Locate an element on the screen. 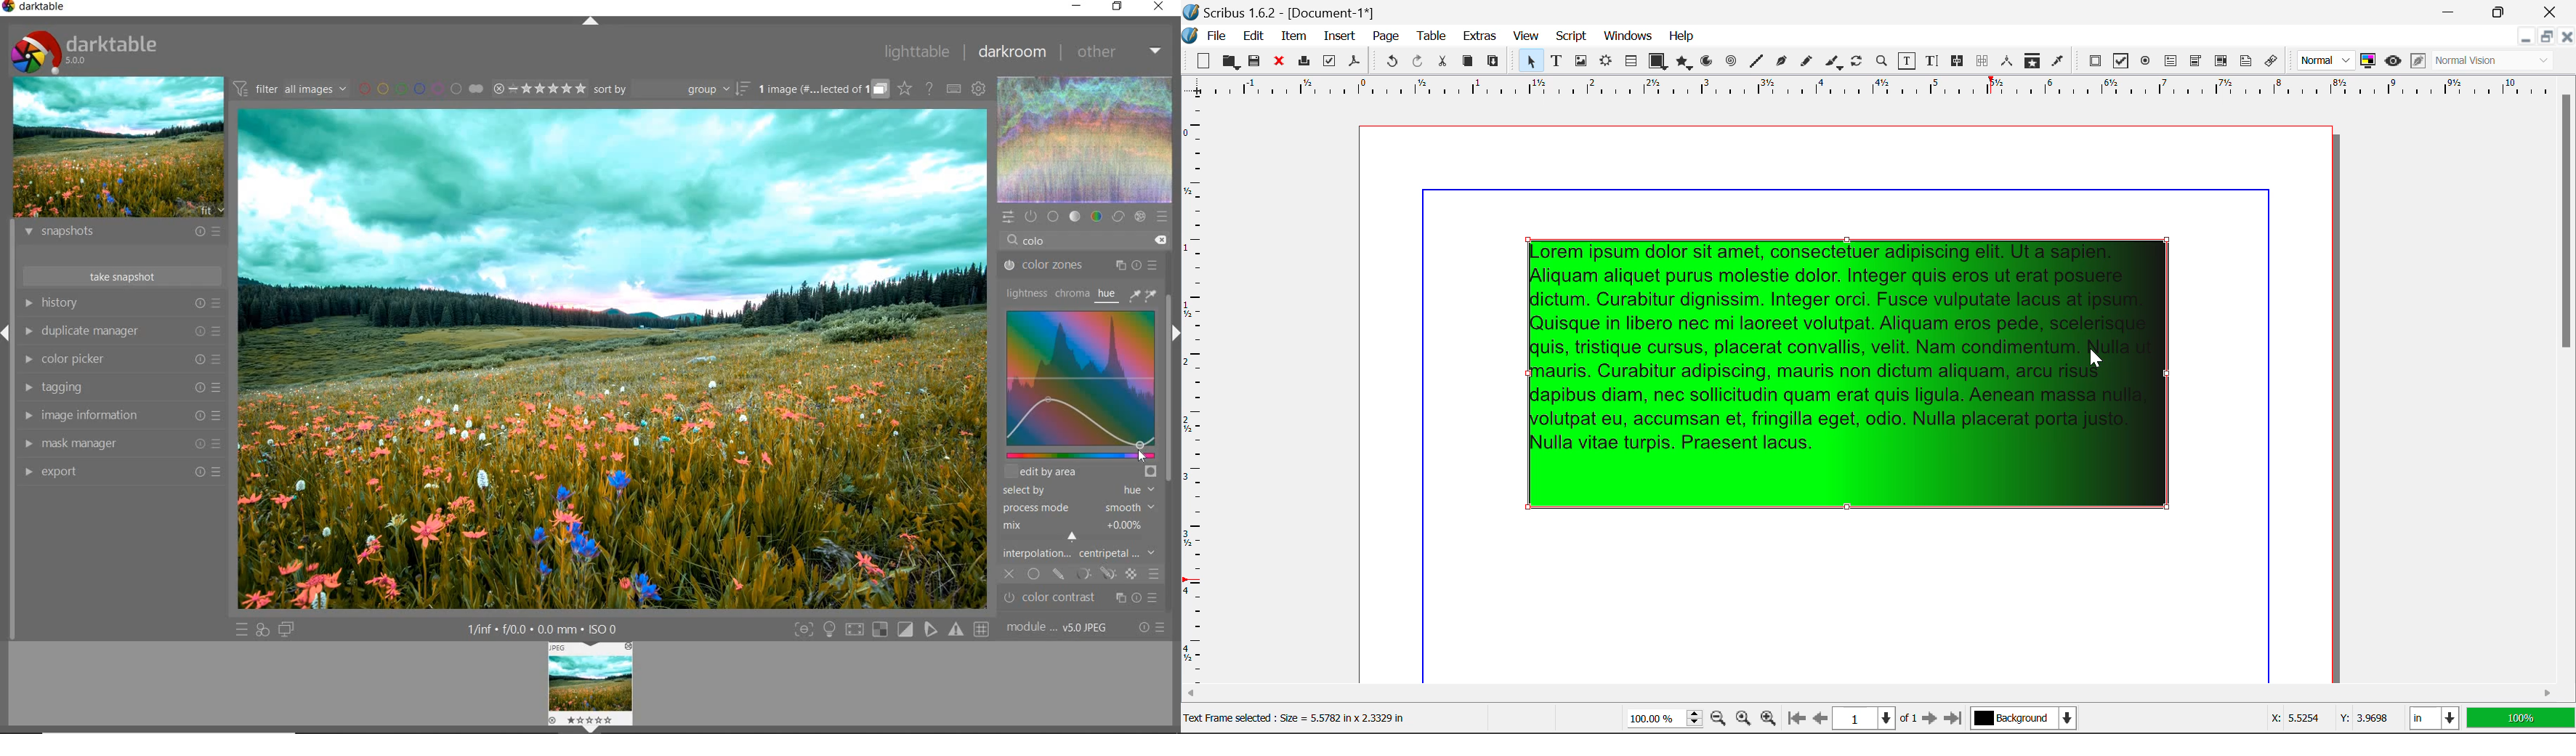  slider is located at coordinates (1079, 455).